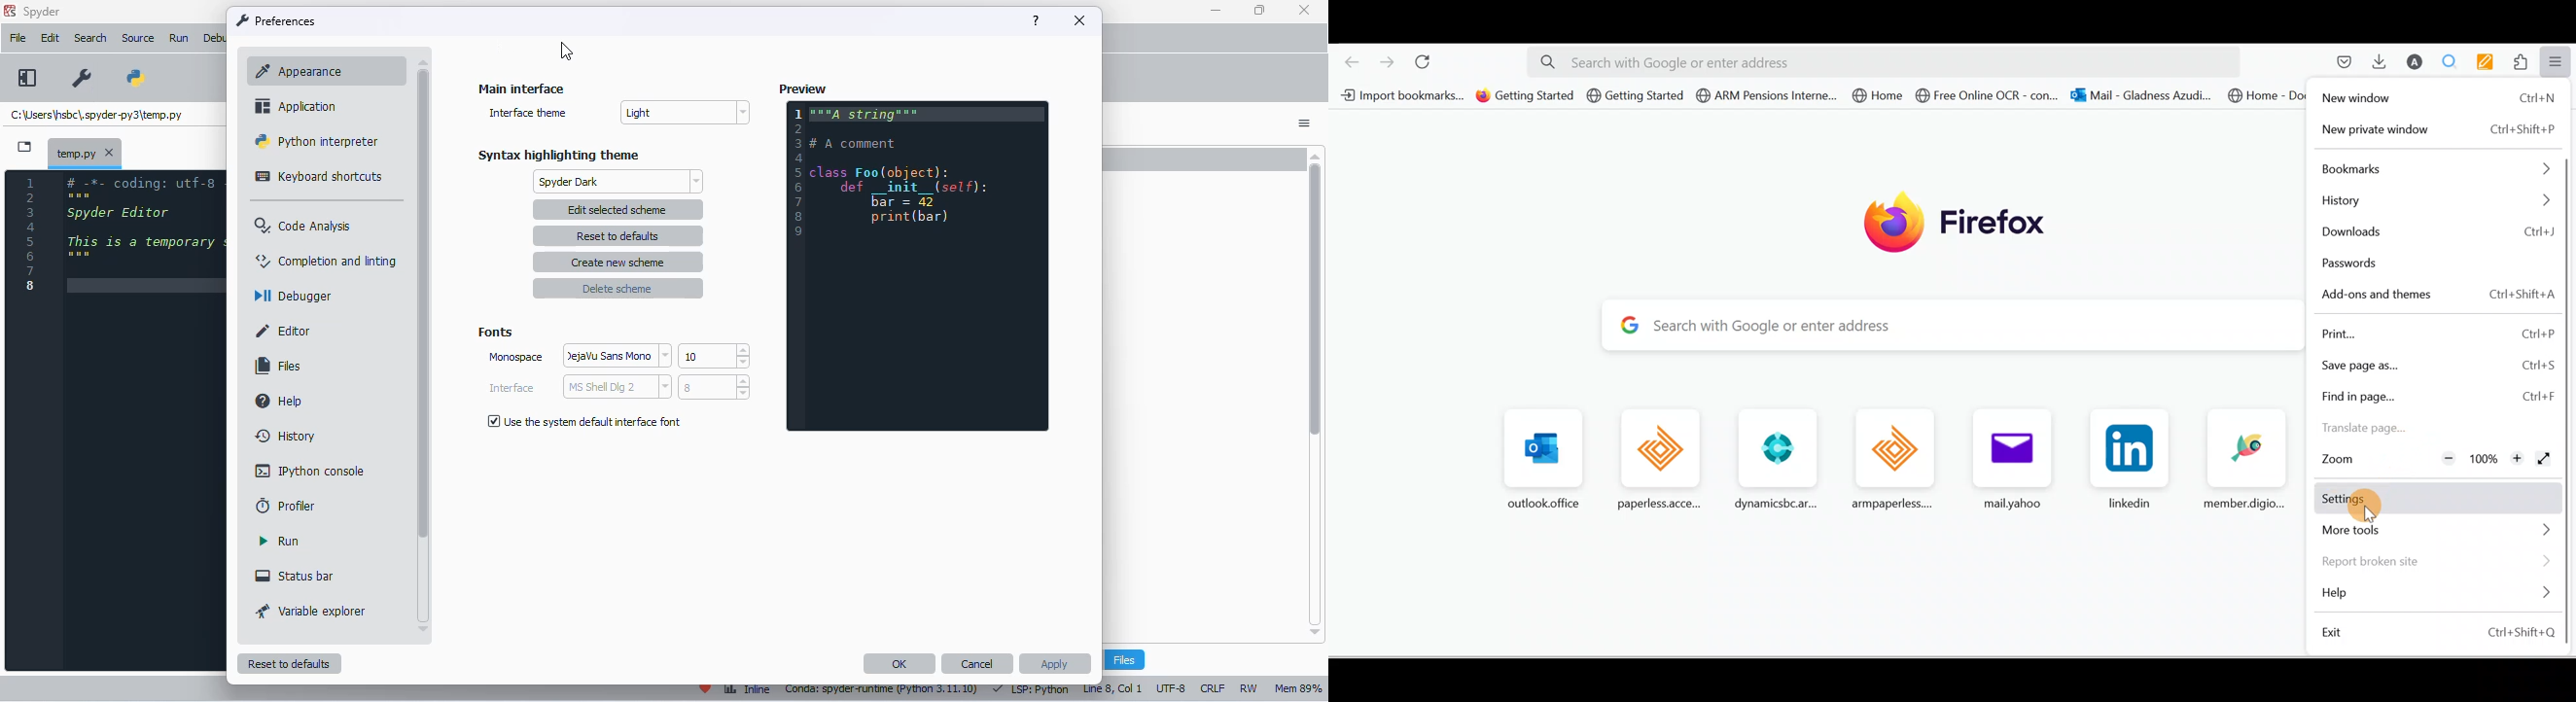 The image size is (2576, 728). Describe the element at coordinates (618, 289) in the screenshot. I see `delete scheme` at that location.